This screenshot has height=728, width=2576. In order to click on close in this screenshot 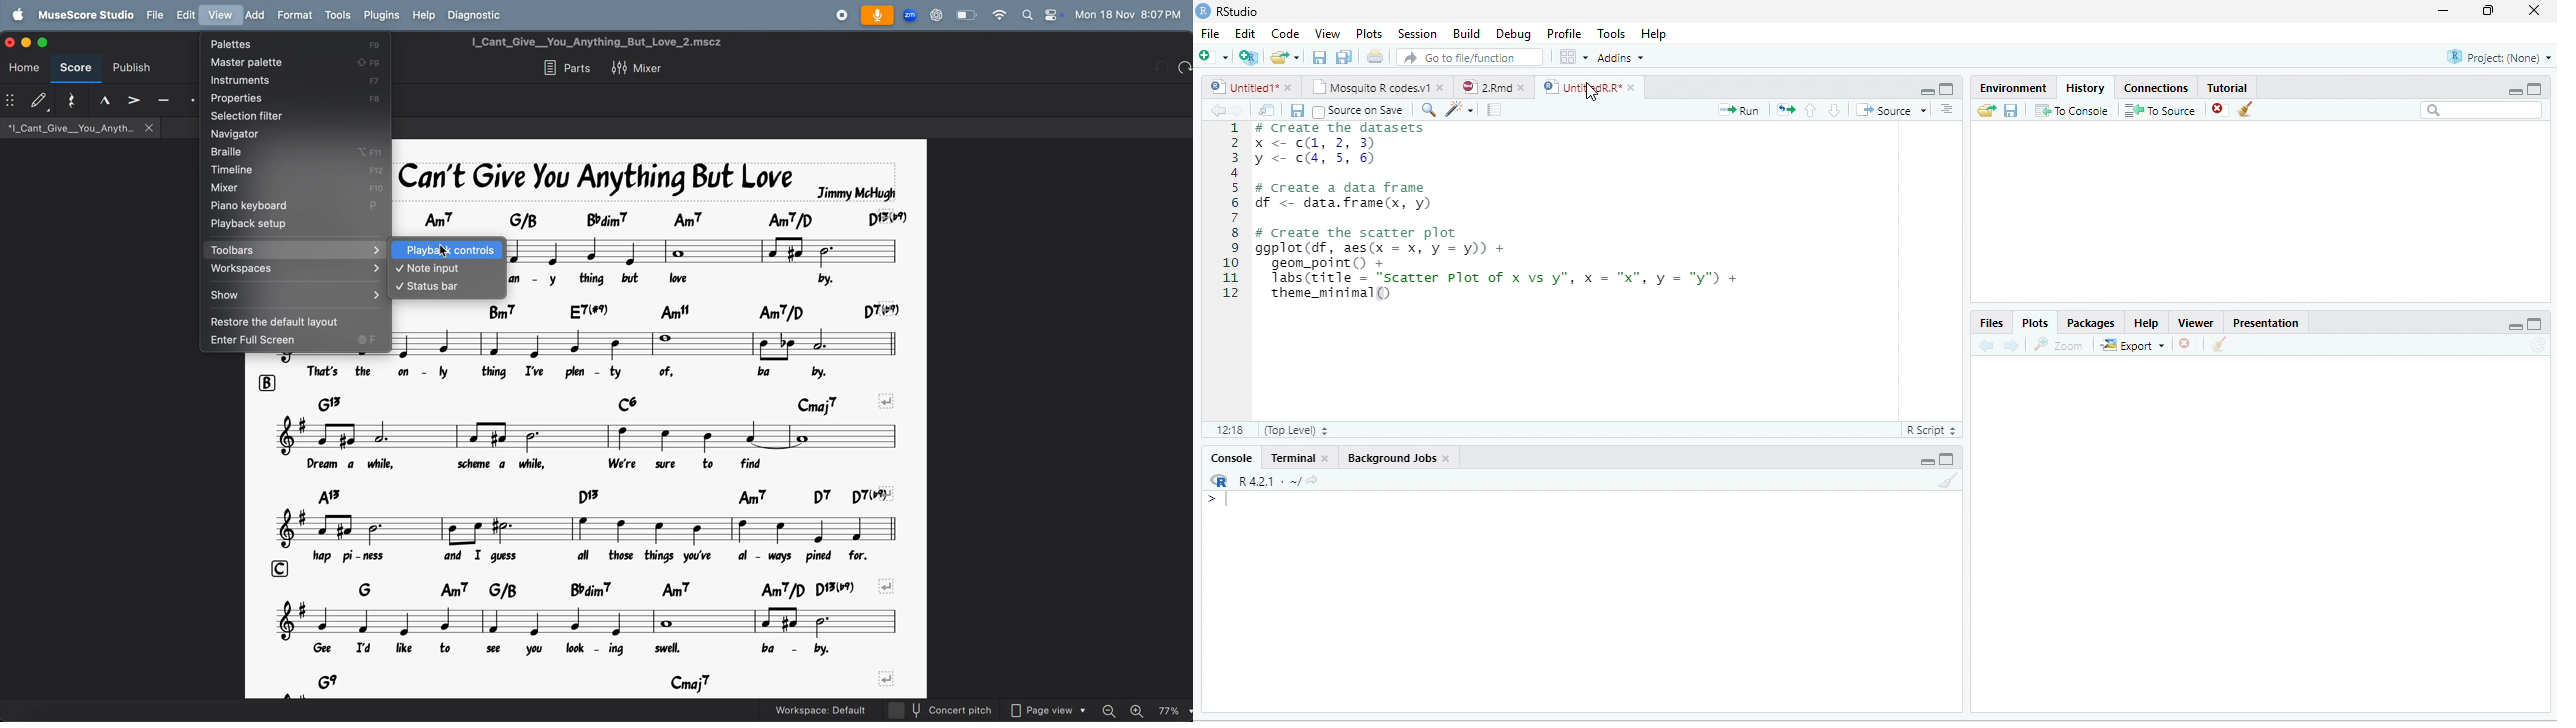, I will do `click(2533, 11)`.